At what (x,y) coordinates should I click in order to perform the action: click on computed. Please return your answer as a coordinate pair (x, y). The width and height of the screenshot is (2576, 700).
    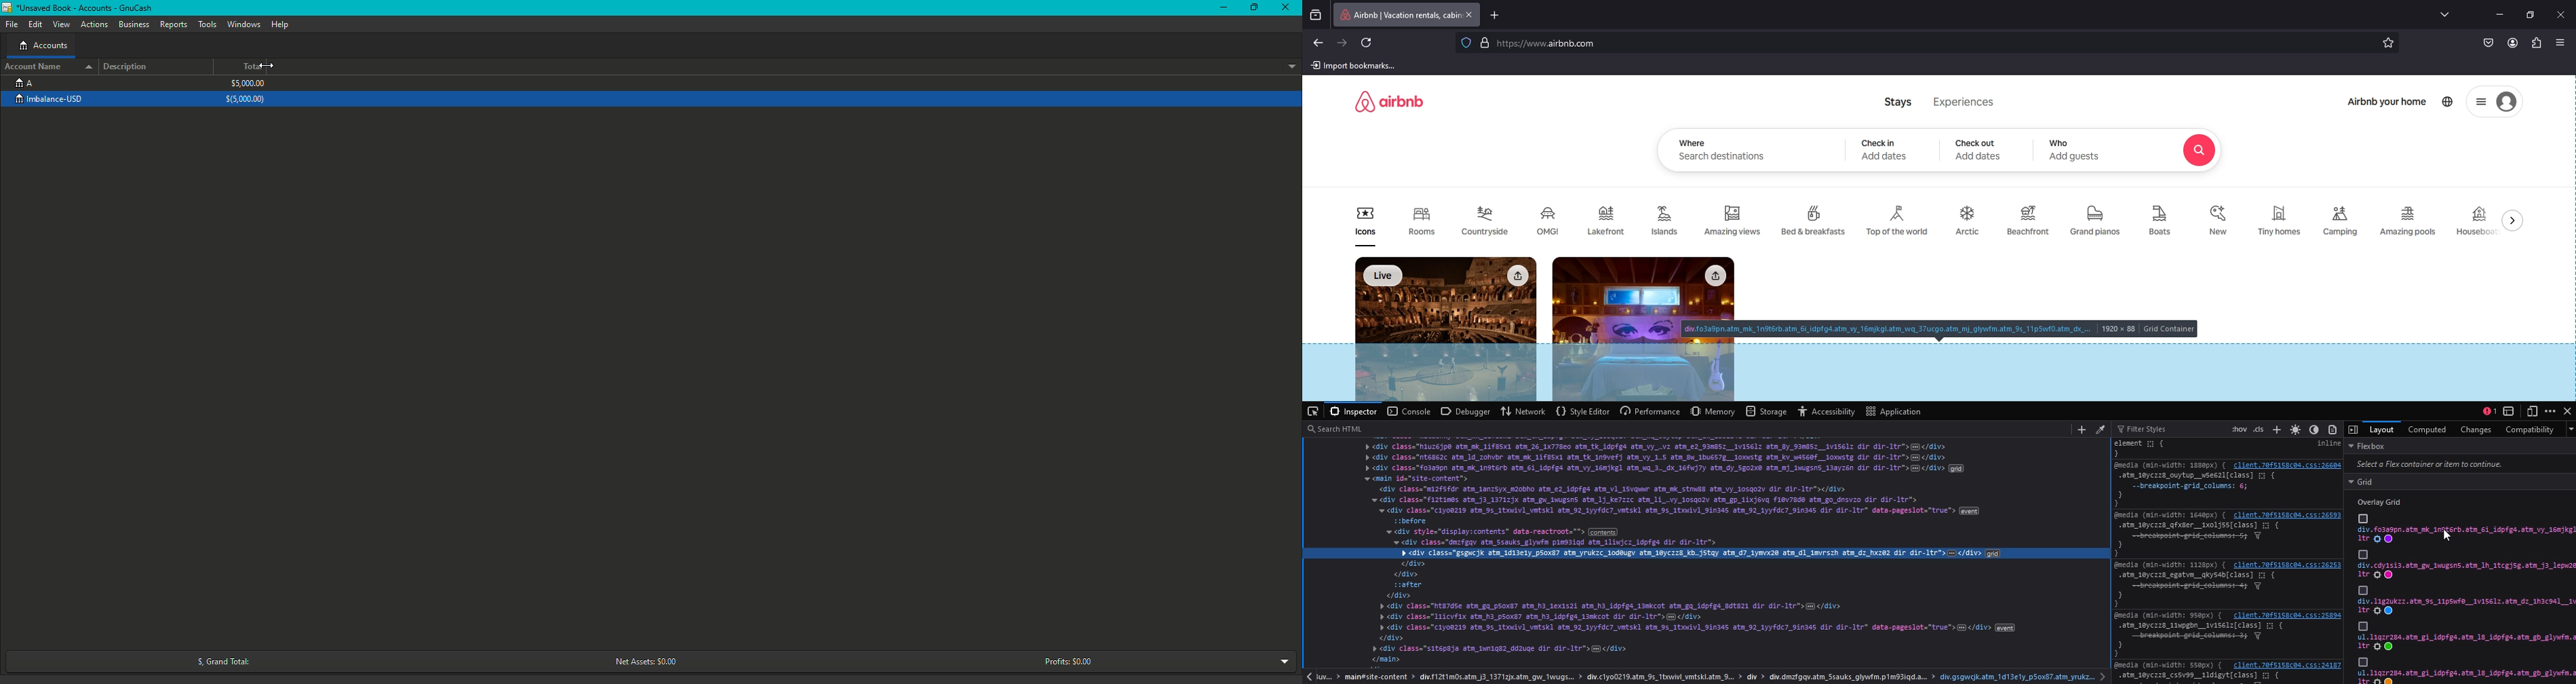
    Looking at the image, I should click on (2429, 429).